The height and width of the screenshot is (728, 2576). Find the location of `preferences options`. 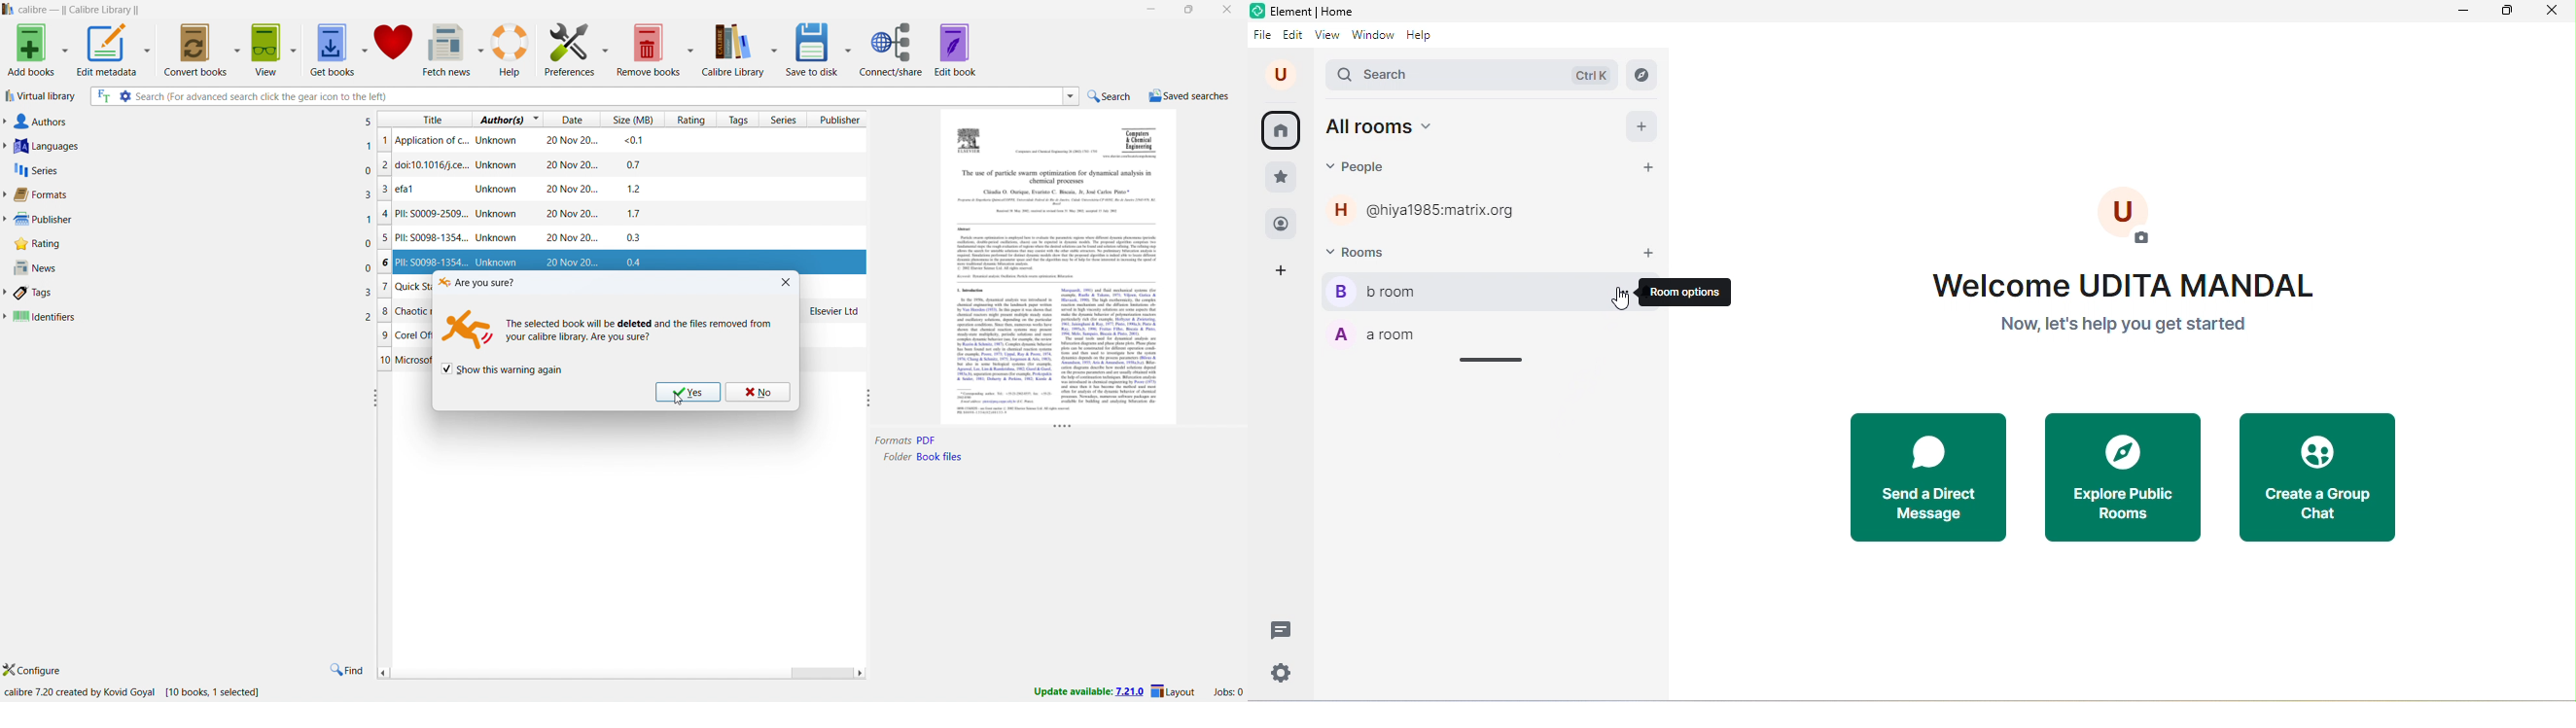

preferences options is located at coordinates (605, 48).